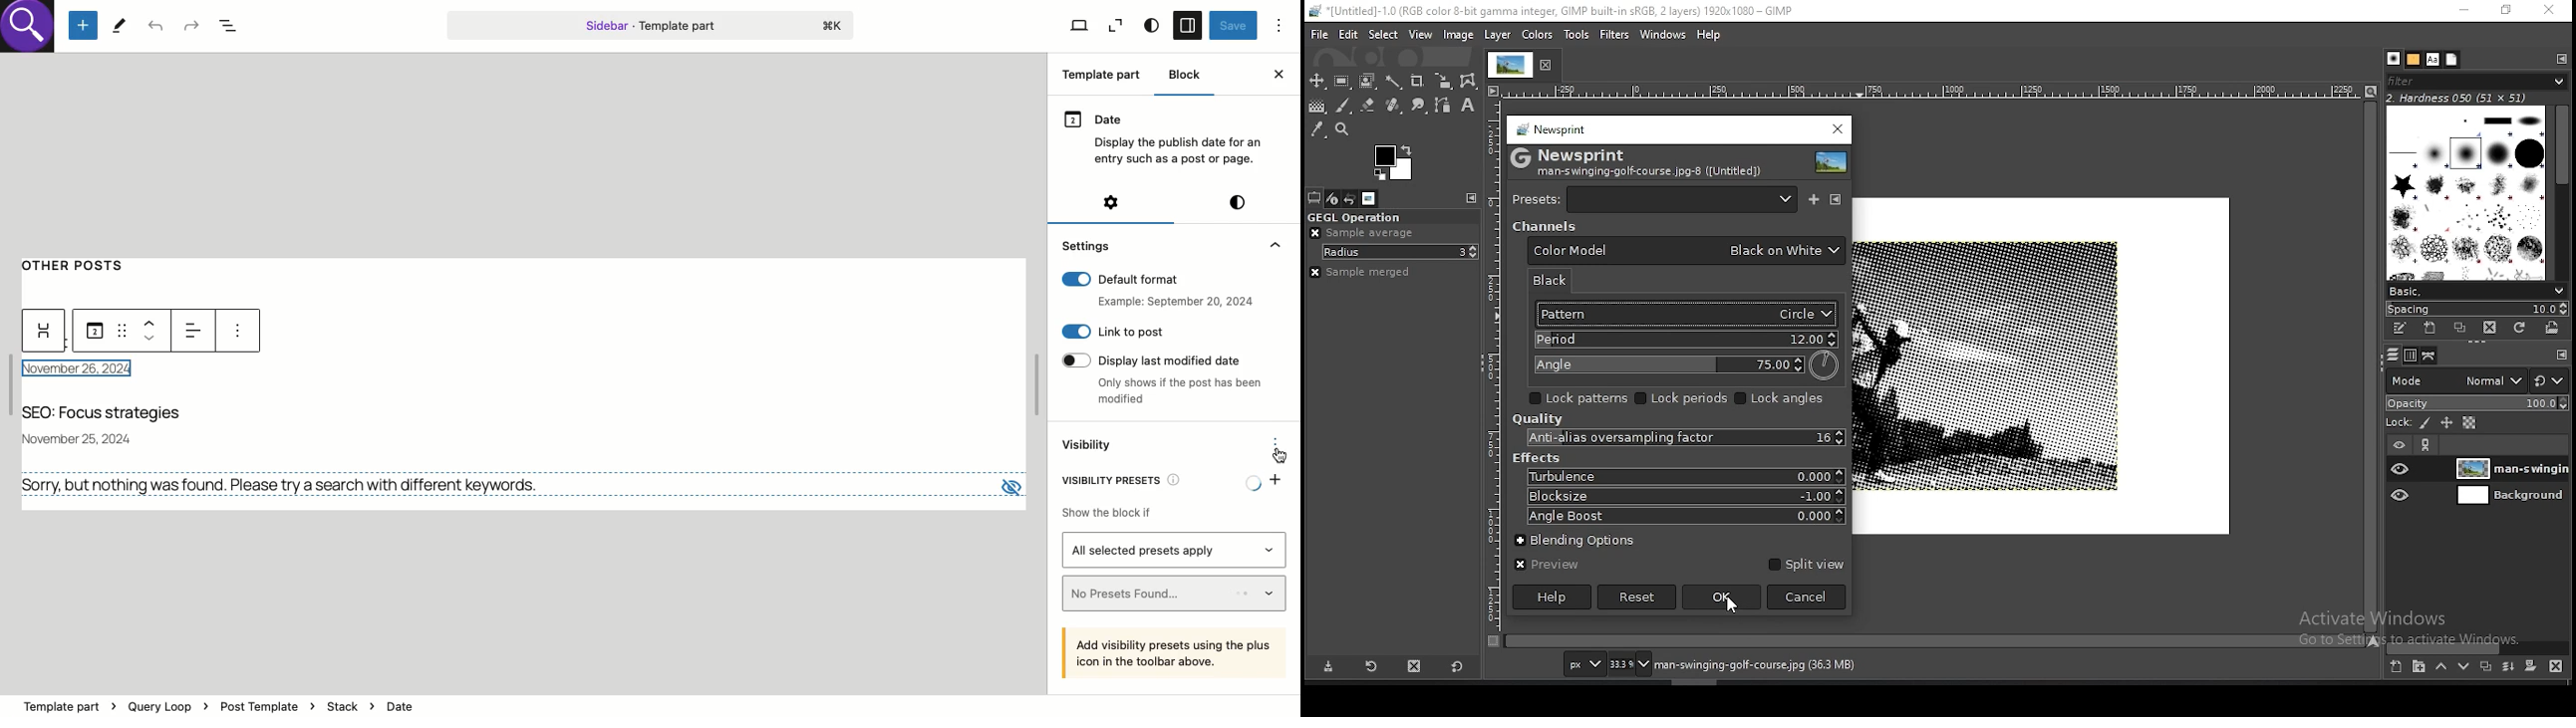 The width and height of the screenshot is (2576, 728). I want to click on create a new layer, so click(2397, 666).